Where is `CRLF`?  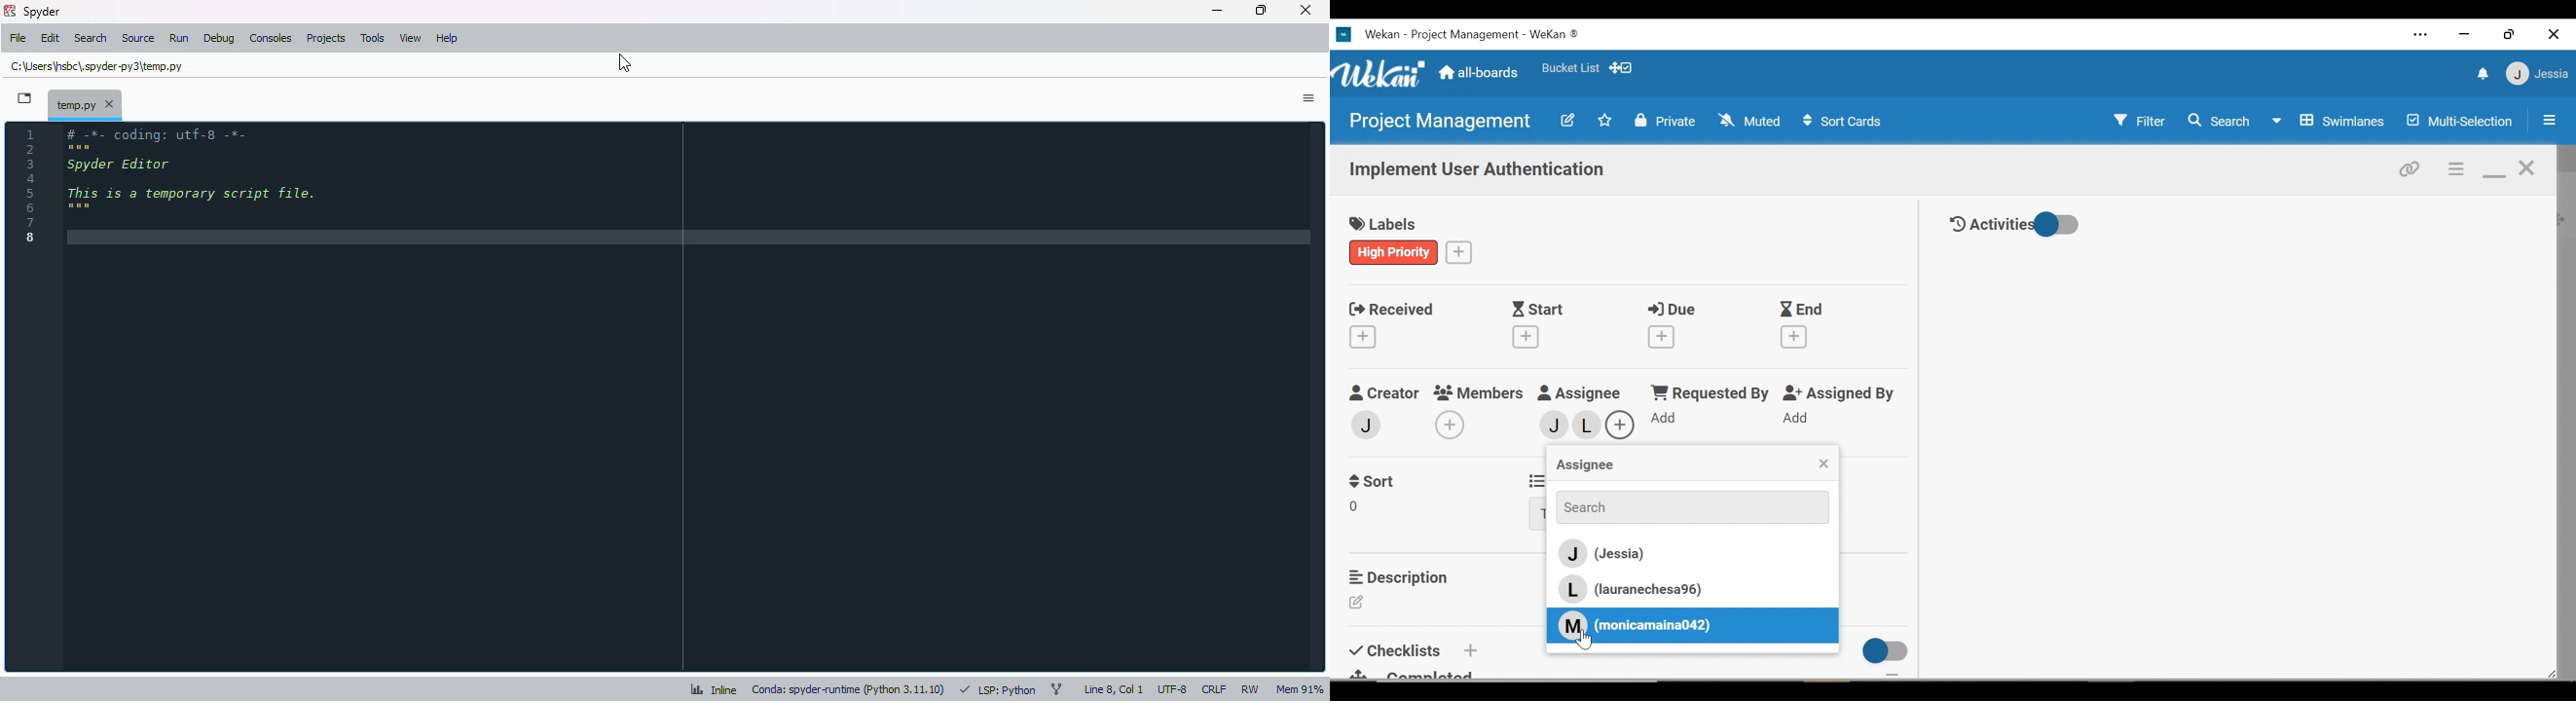 CRLF is located at coordinates (1214, 688).